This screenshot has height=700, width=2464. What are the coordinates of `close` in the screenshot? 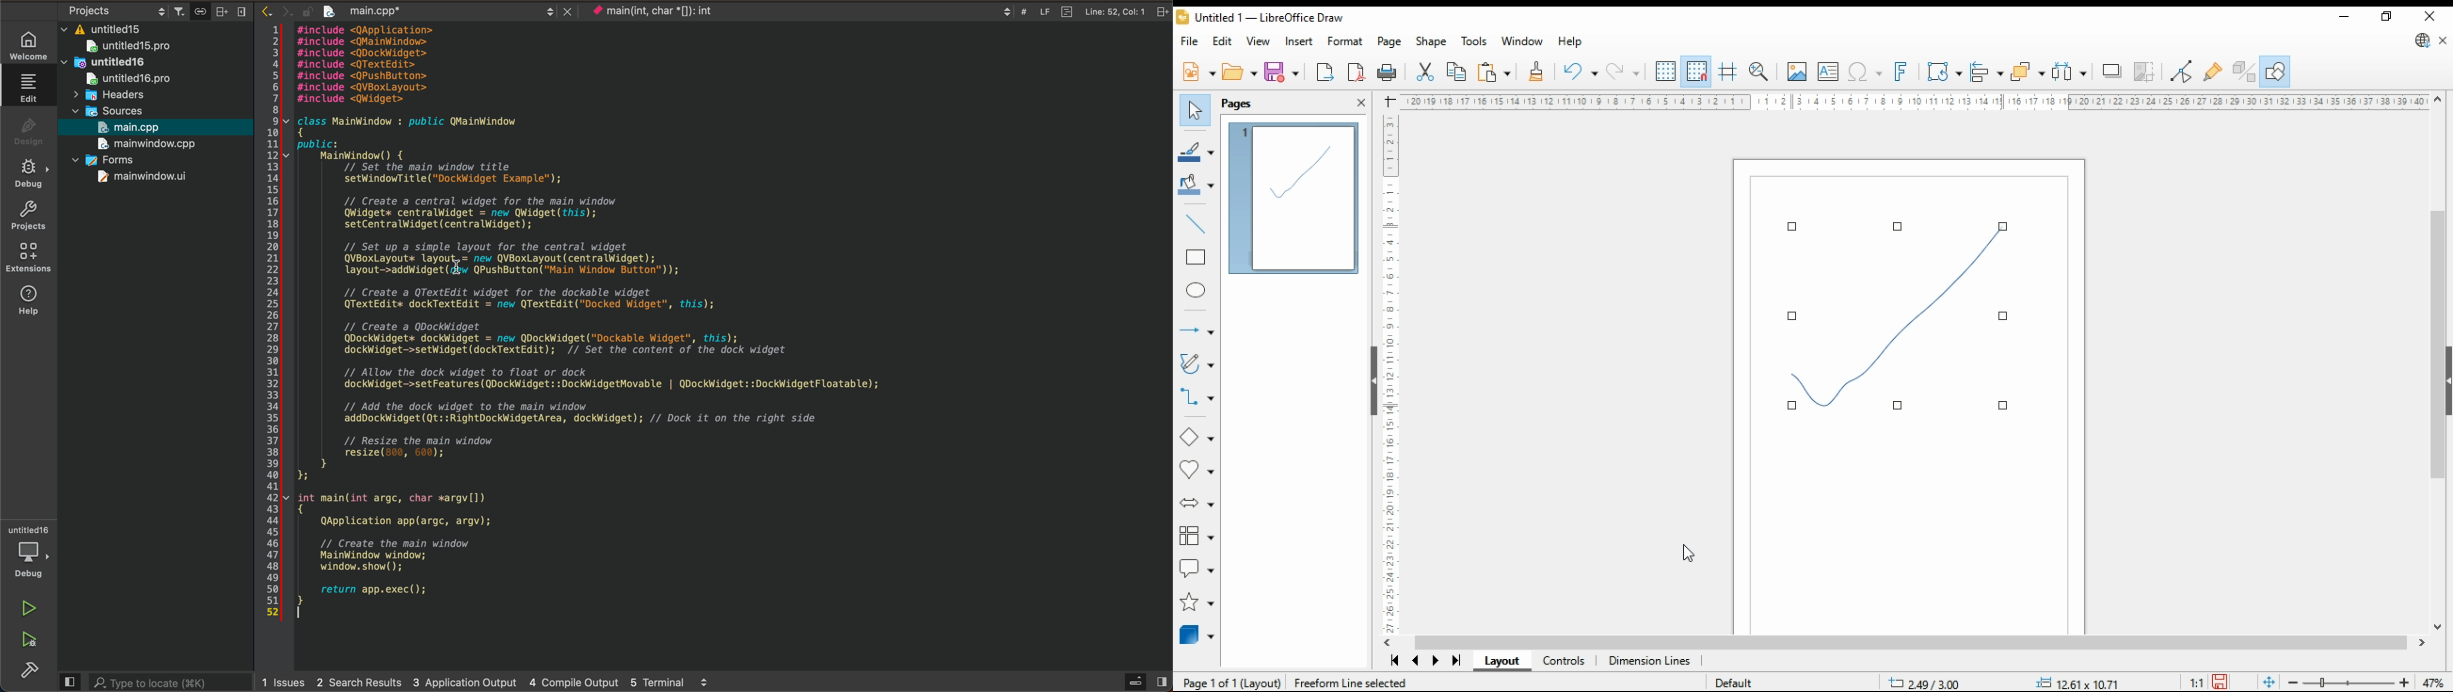 It's located at (2430, 16).